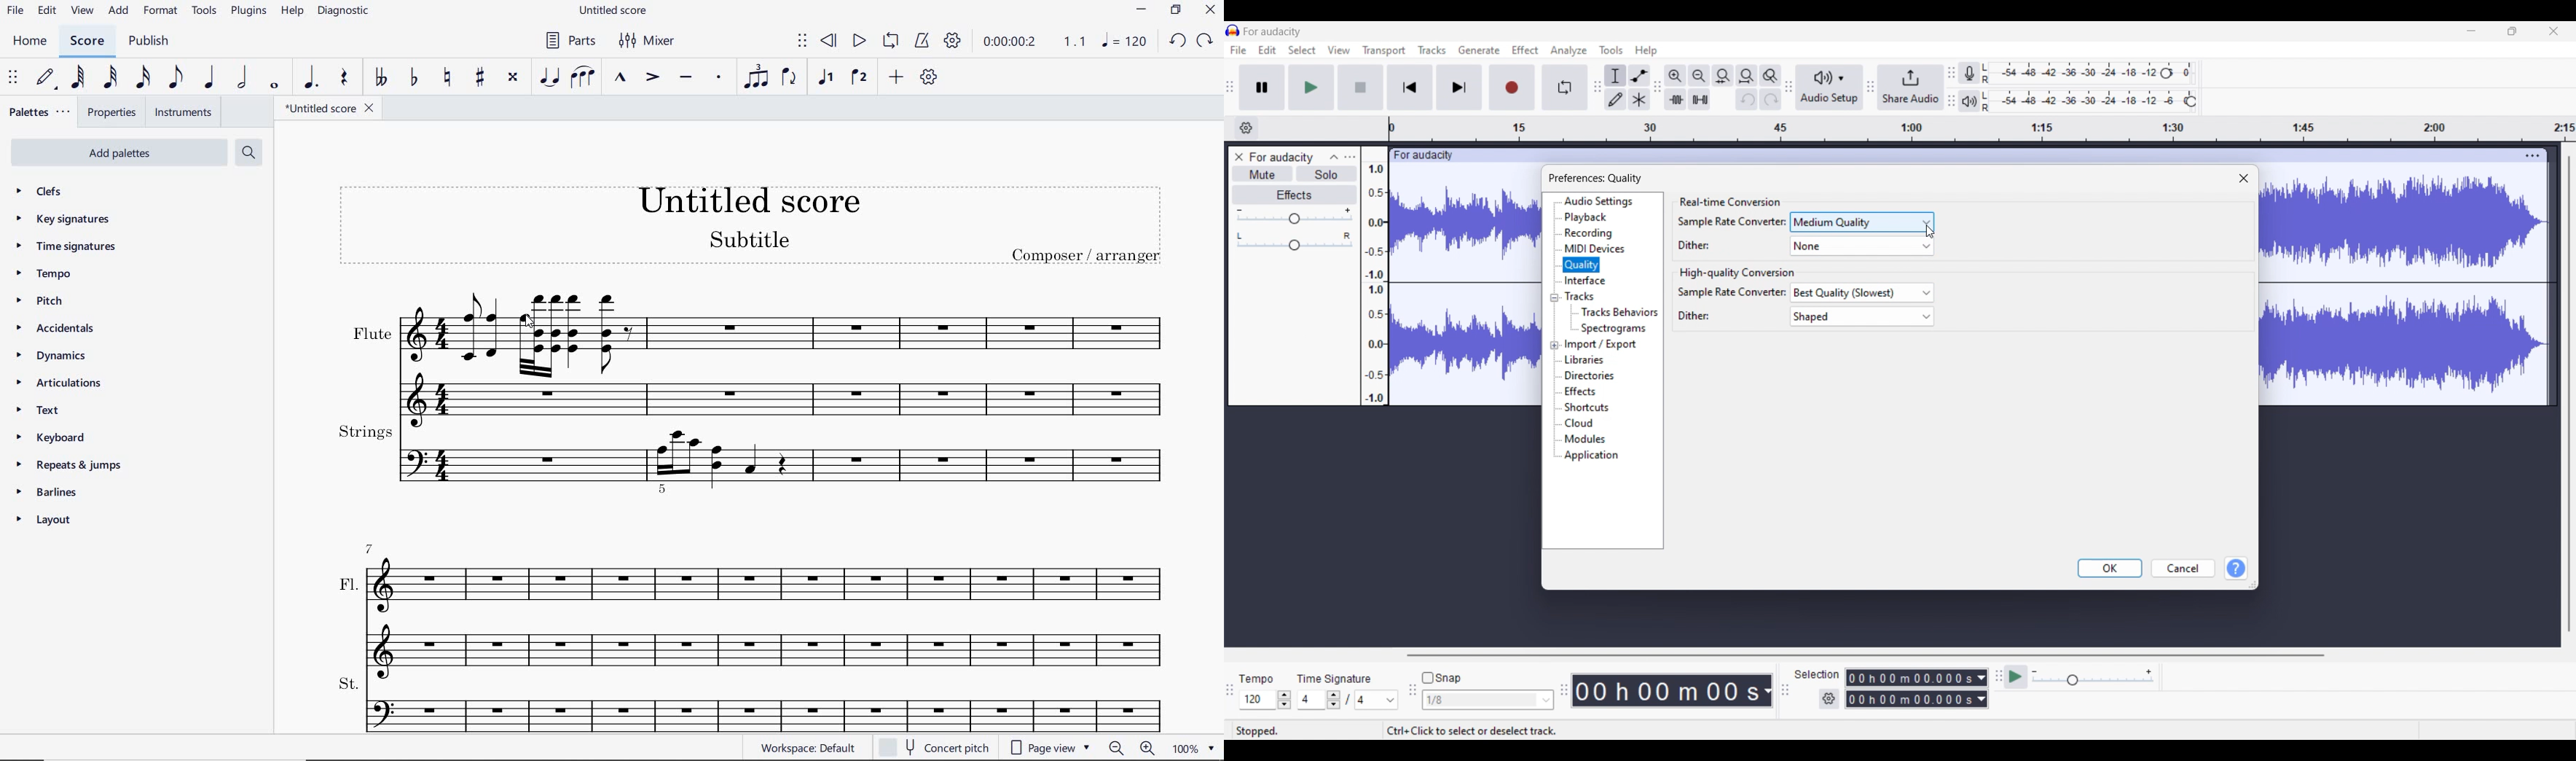 Image resolution: width=2576 pixels, height=784 pixels. What do you see at coordinates (1585, 280) in the screenshot?
I see `Interface` at bounding box center [1585, 280].